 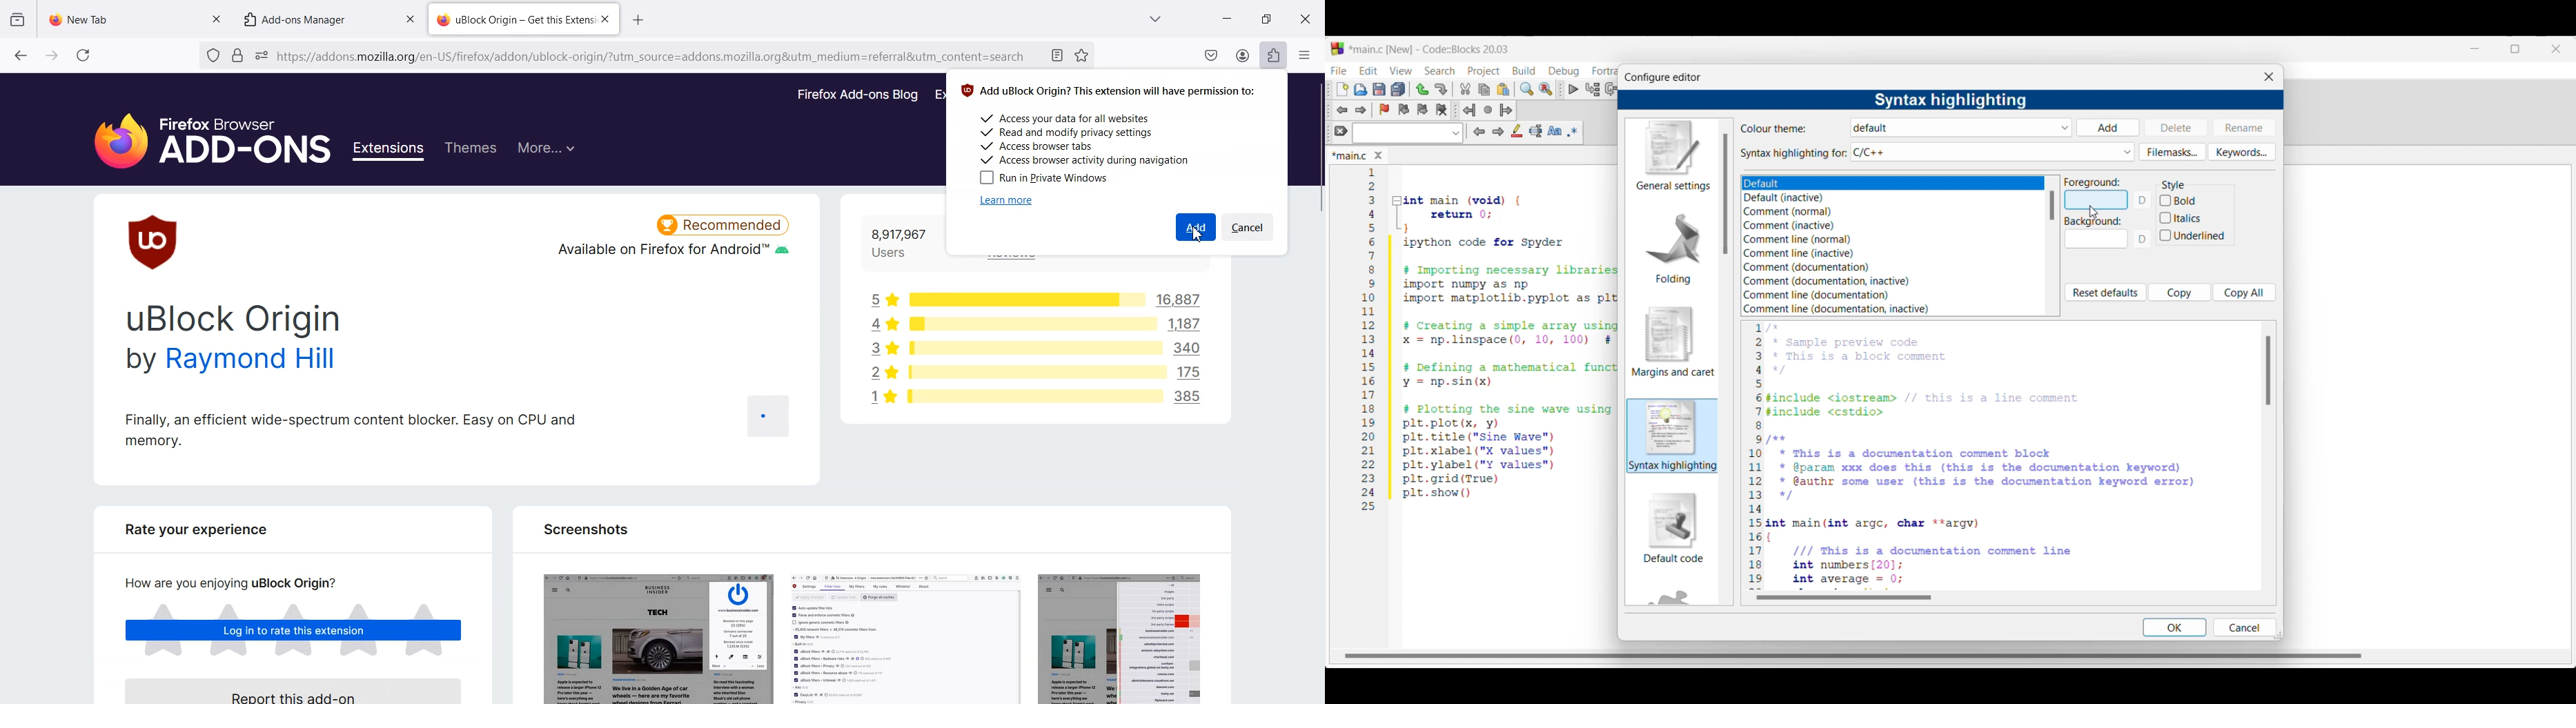 I want to click on No trackers known to Firefox, so click(x=211, y=56).